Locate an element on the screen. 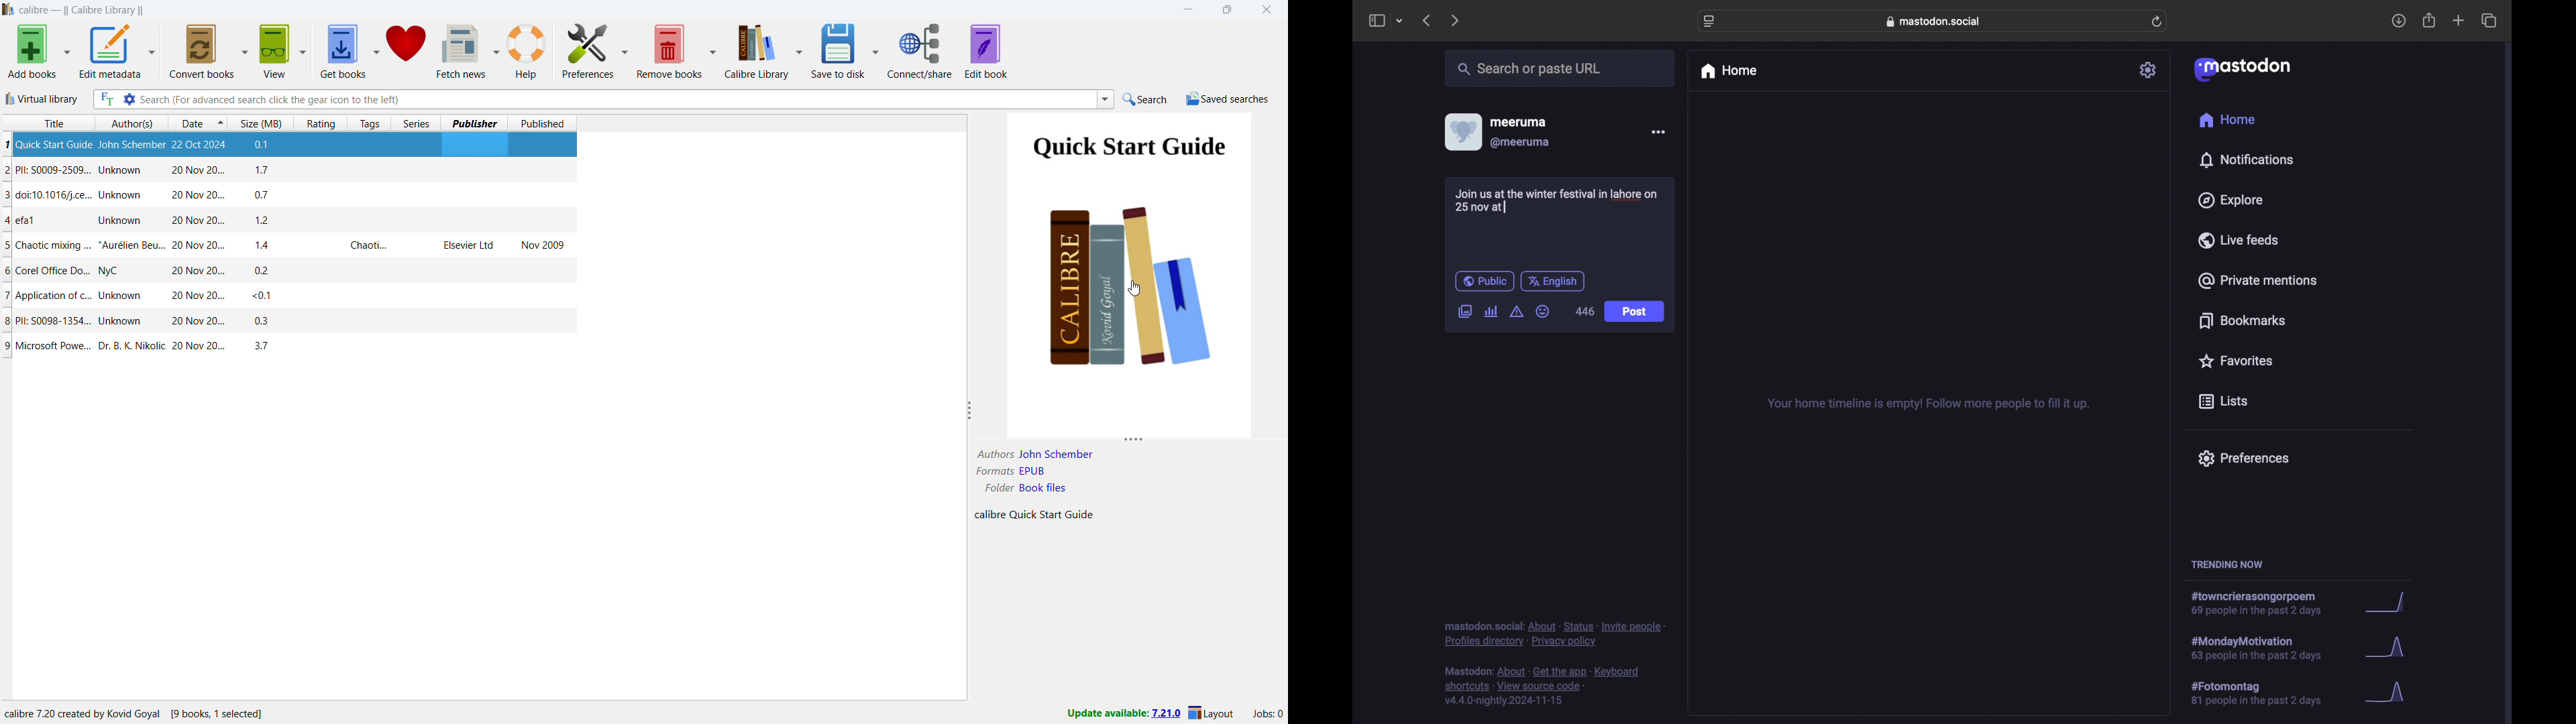  notifications is located at coordinates (2246, 160).